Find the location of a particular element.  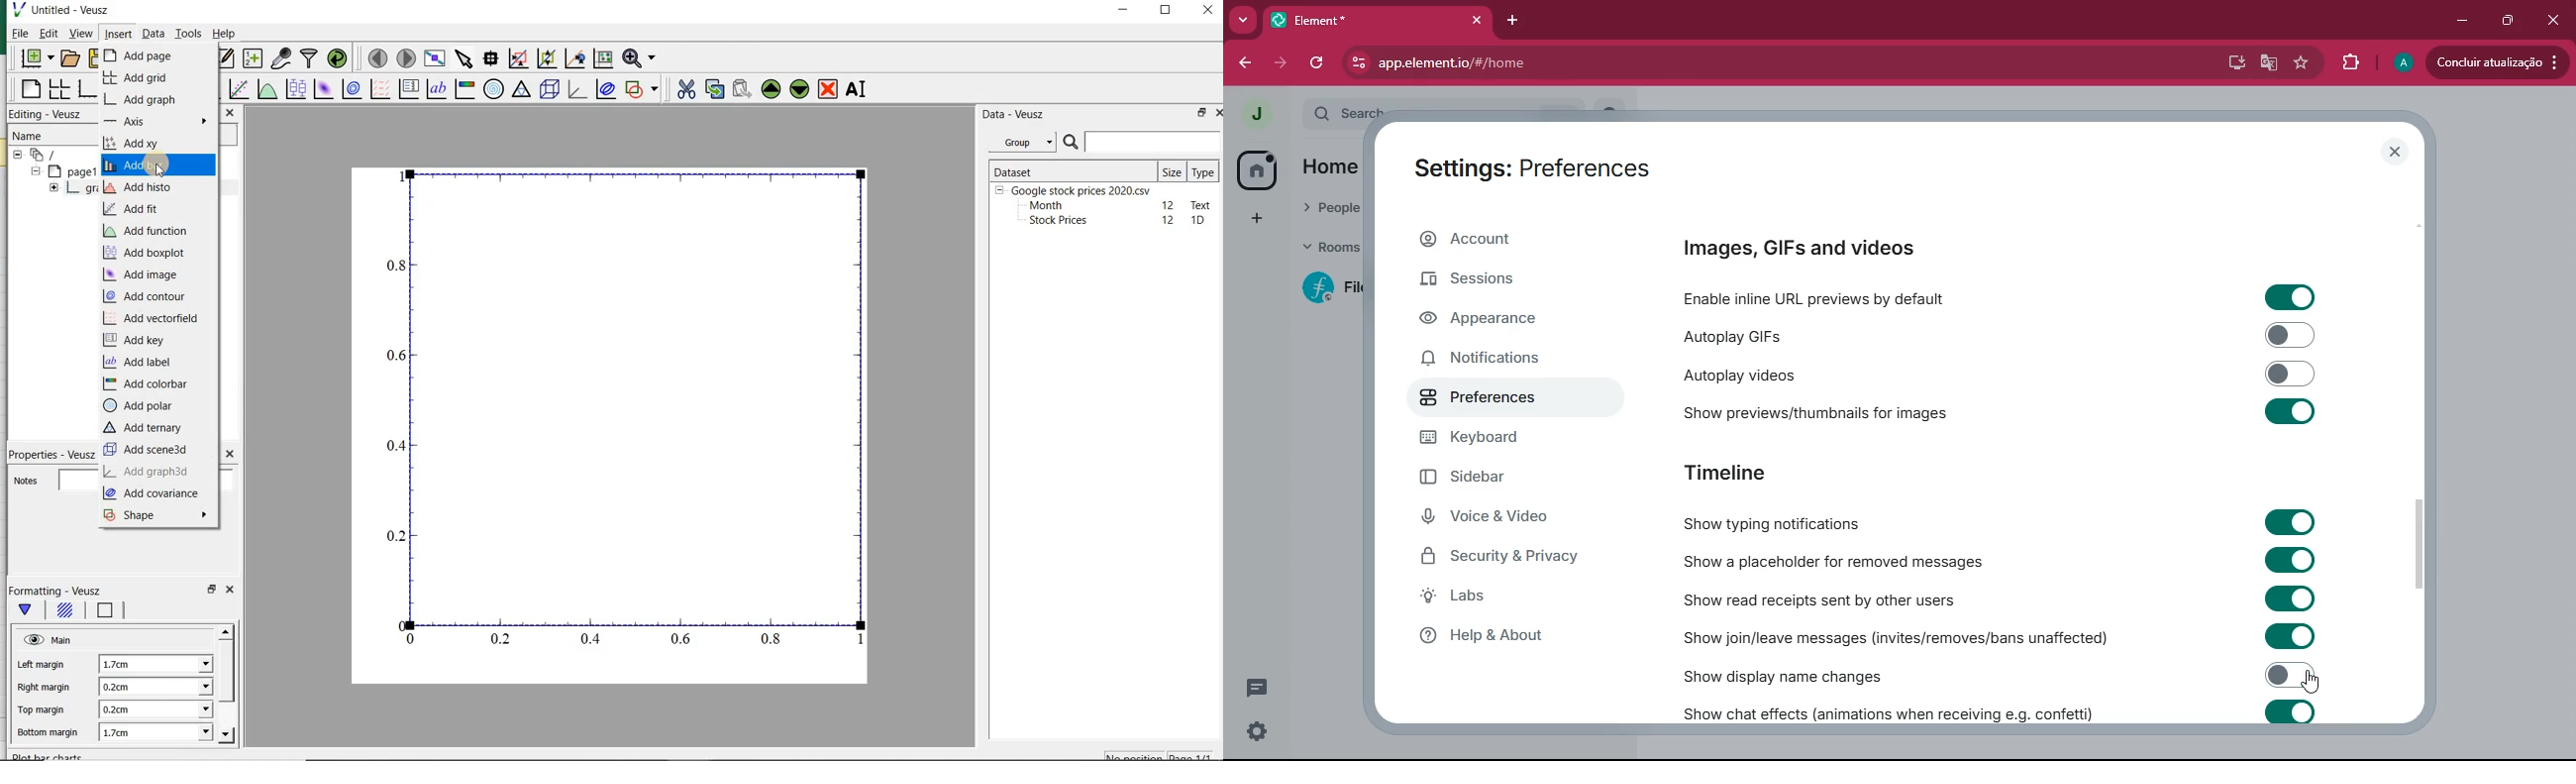

security & privacy is located at coordinates (1503, 557).